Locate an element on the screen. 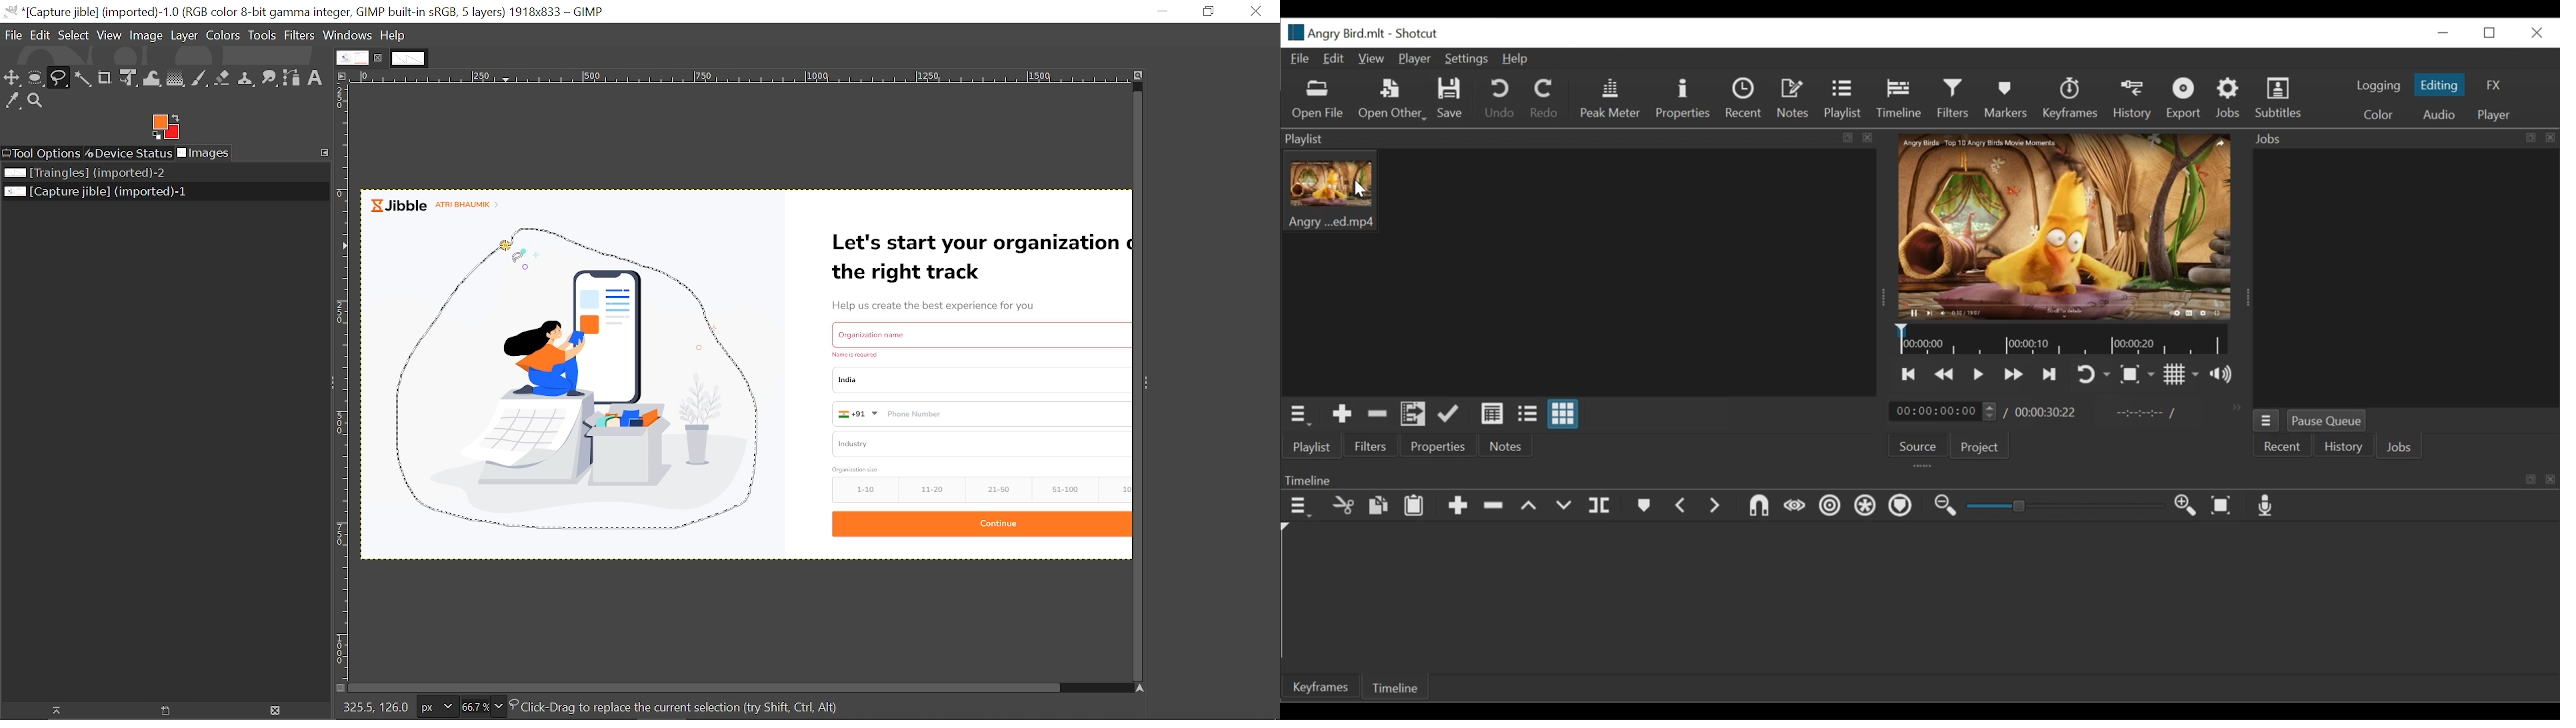 The width and height of the screenshot is (2576, 728). Properties is located at coordinates (1687, 100).